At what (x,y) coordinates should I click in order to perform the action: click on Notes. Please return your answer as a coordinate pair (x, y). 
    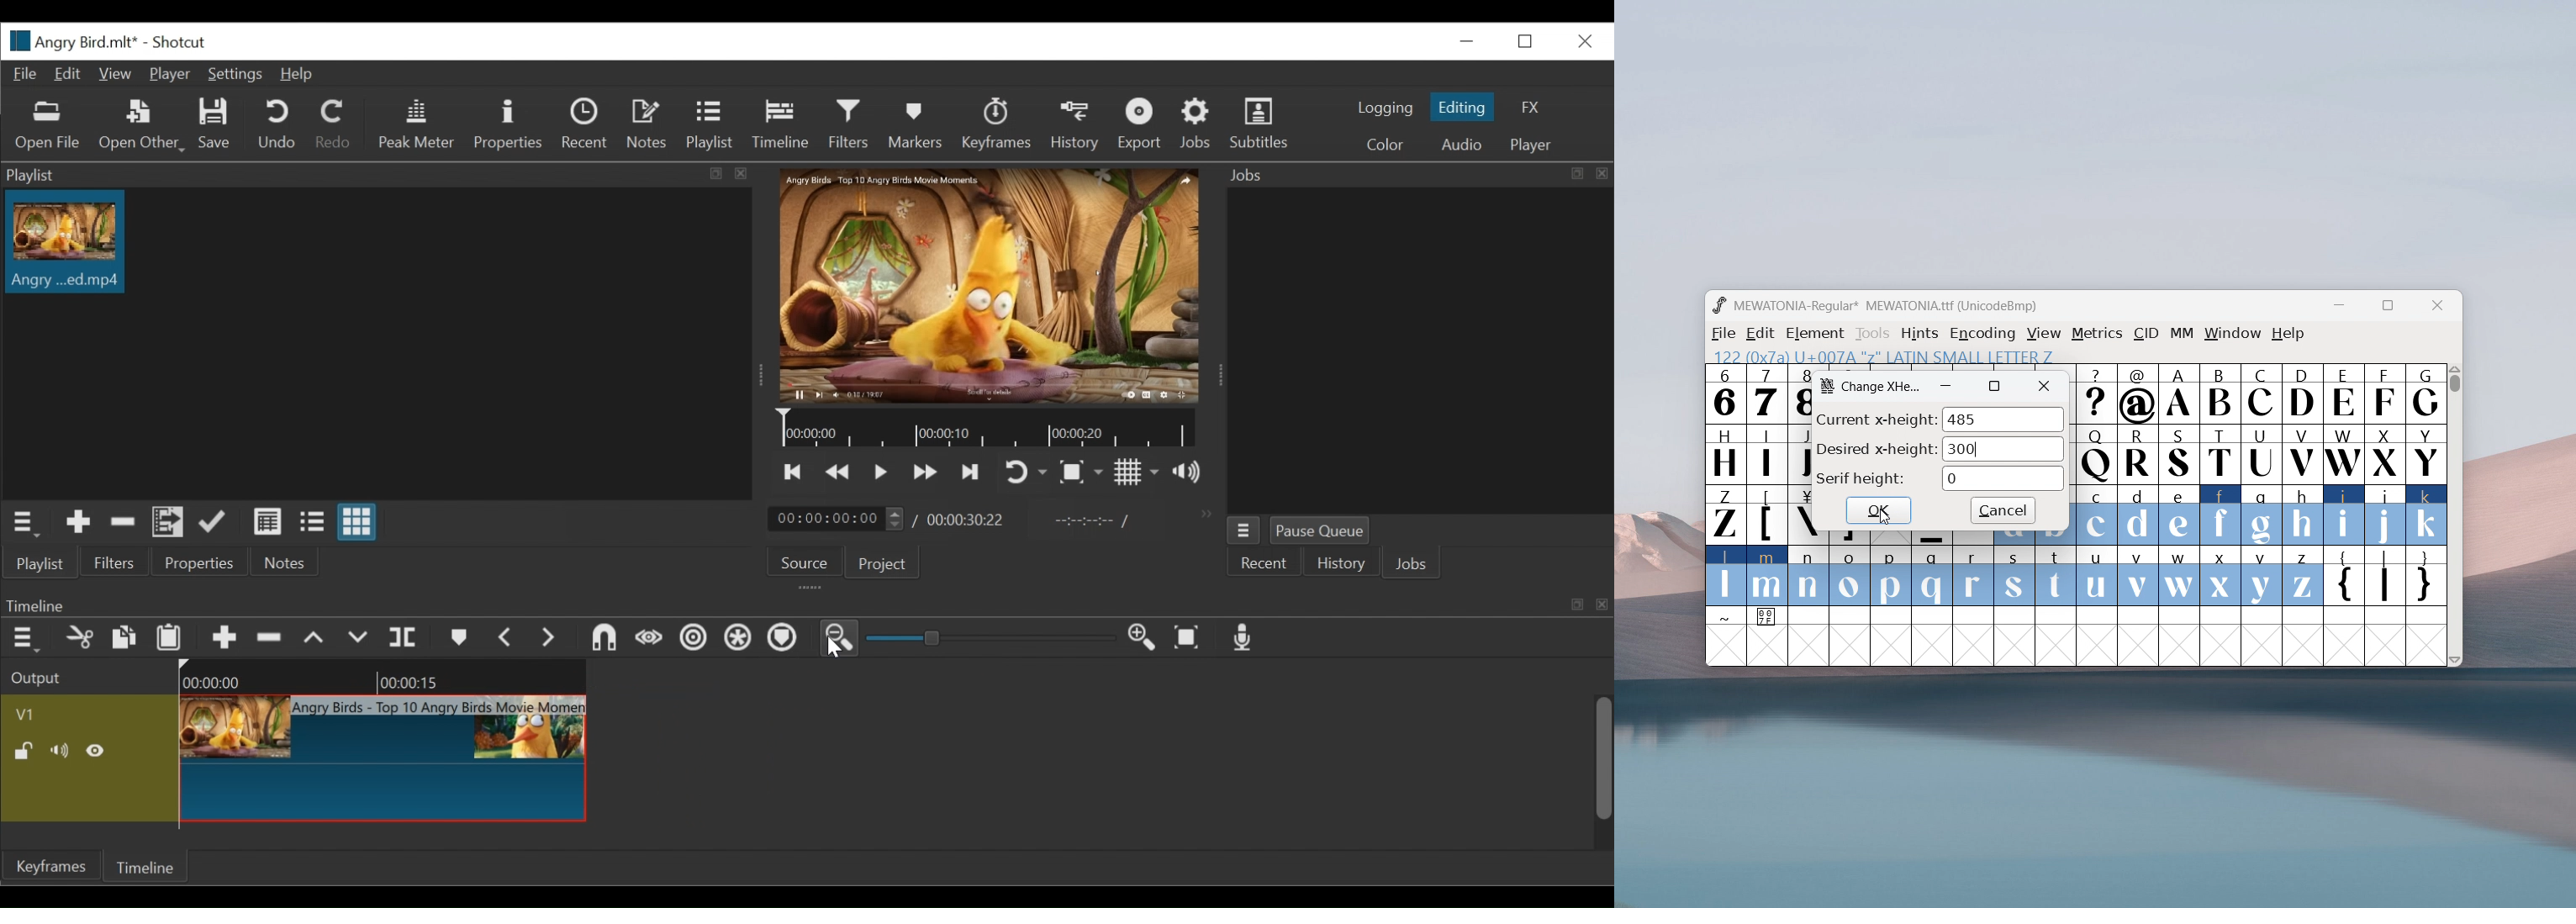
    Looking at the image, I should click on (286, 562).